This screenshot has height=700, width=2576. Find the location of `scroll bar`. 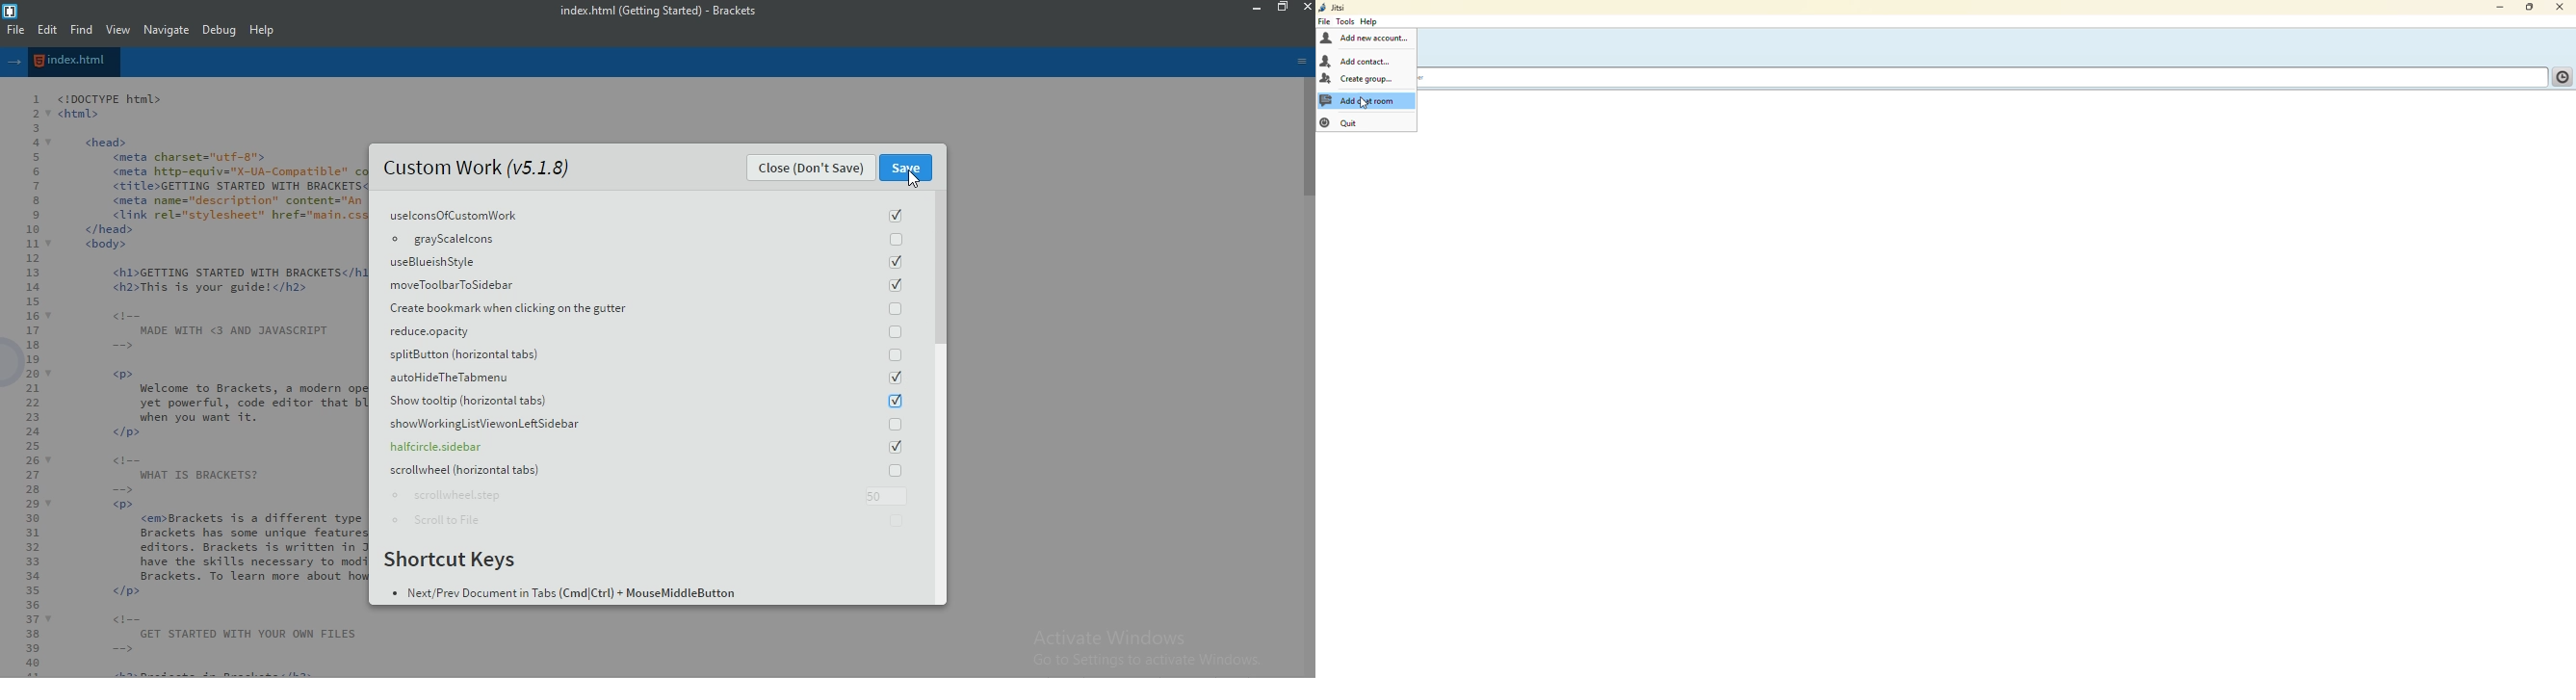

scroll bar is located at coordinates (941, 268).